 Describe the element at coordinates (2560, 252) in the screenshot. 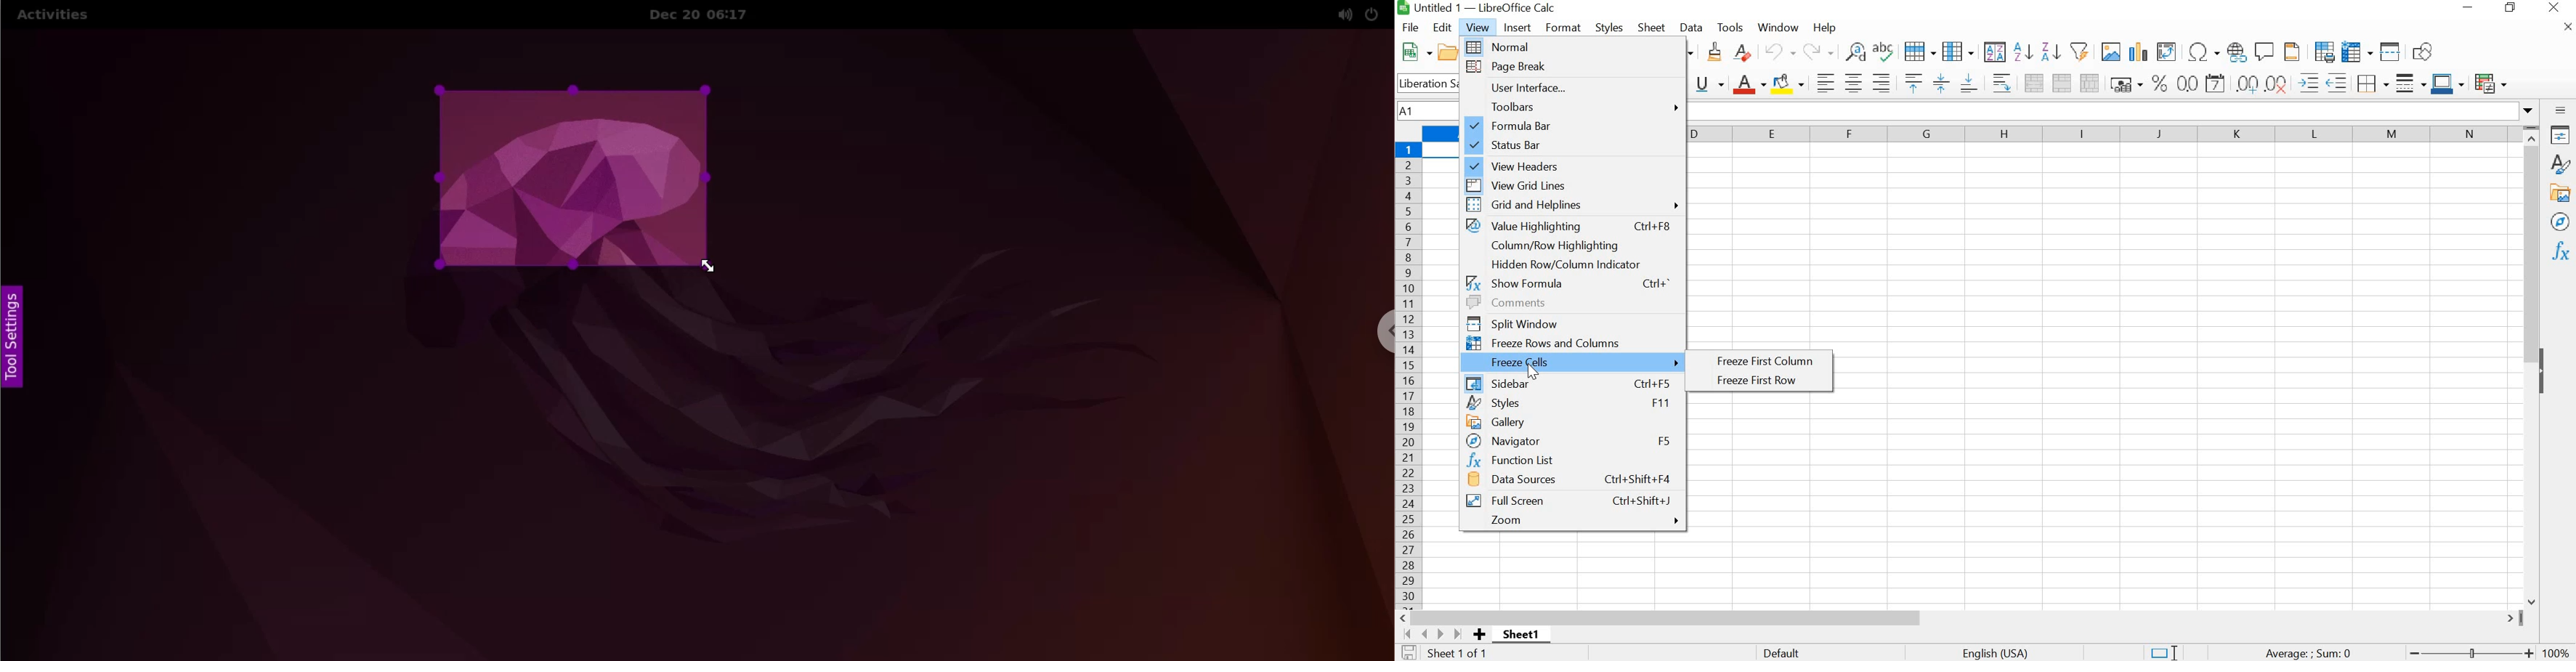

I see `FUNCTIONS` at that location.